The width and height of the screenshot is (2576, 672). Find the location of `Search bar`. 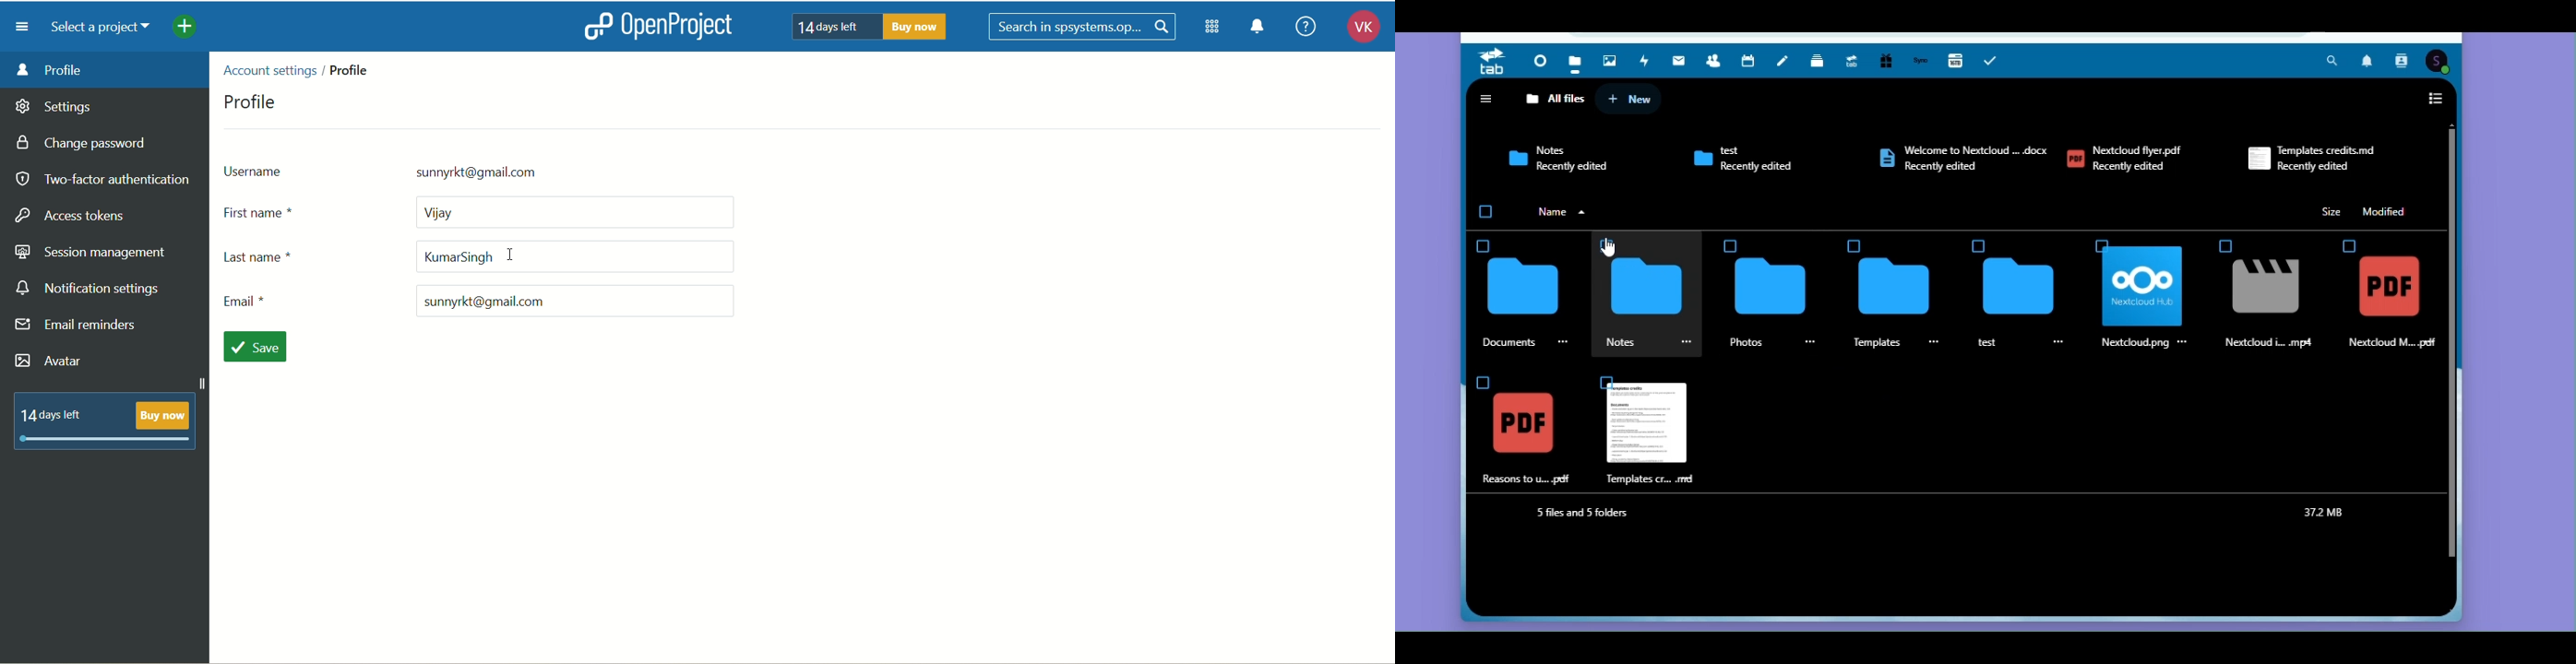

Search bar is located at coordinates (2332, 63).